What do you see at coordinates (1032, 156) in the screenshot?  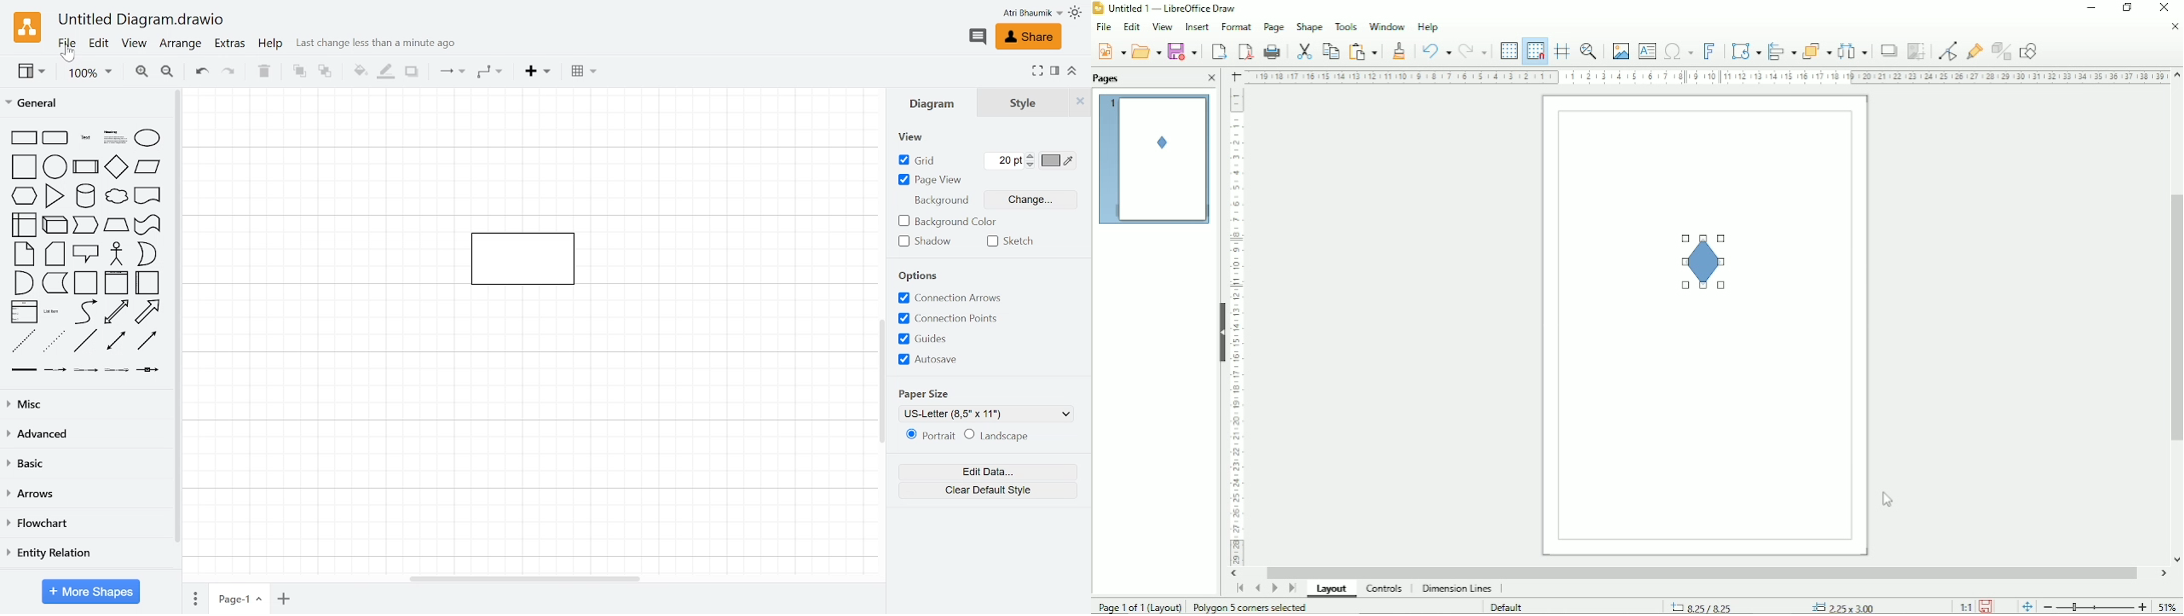 I see `Increase grid pts` at bounding box center [1032, 156].